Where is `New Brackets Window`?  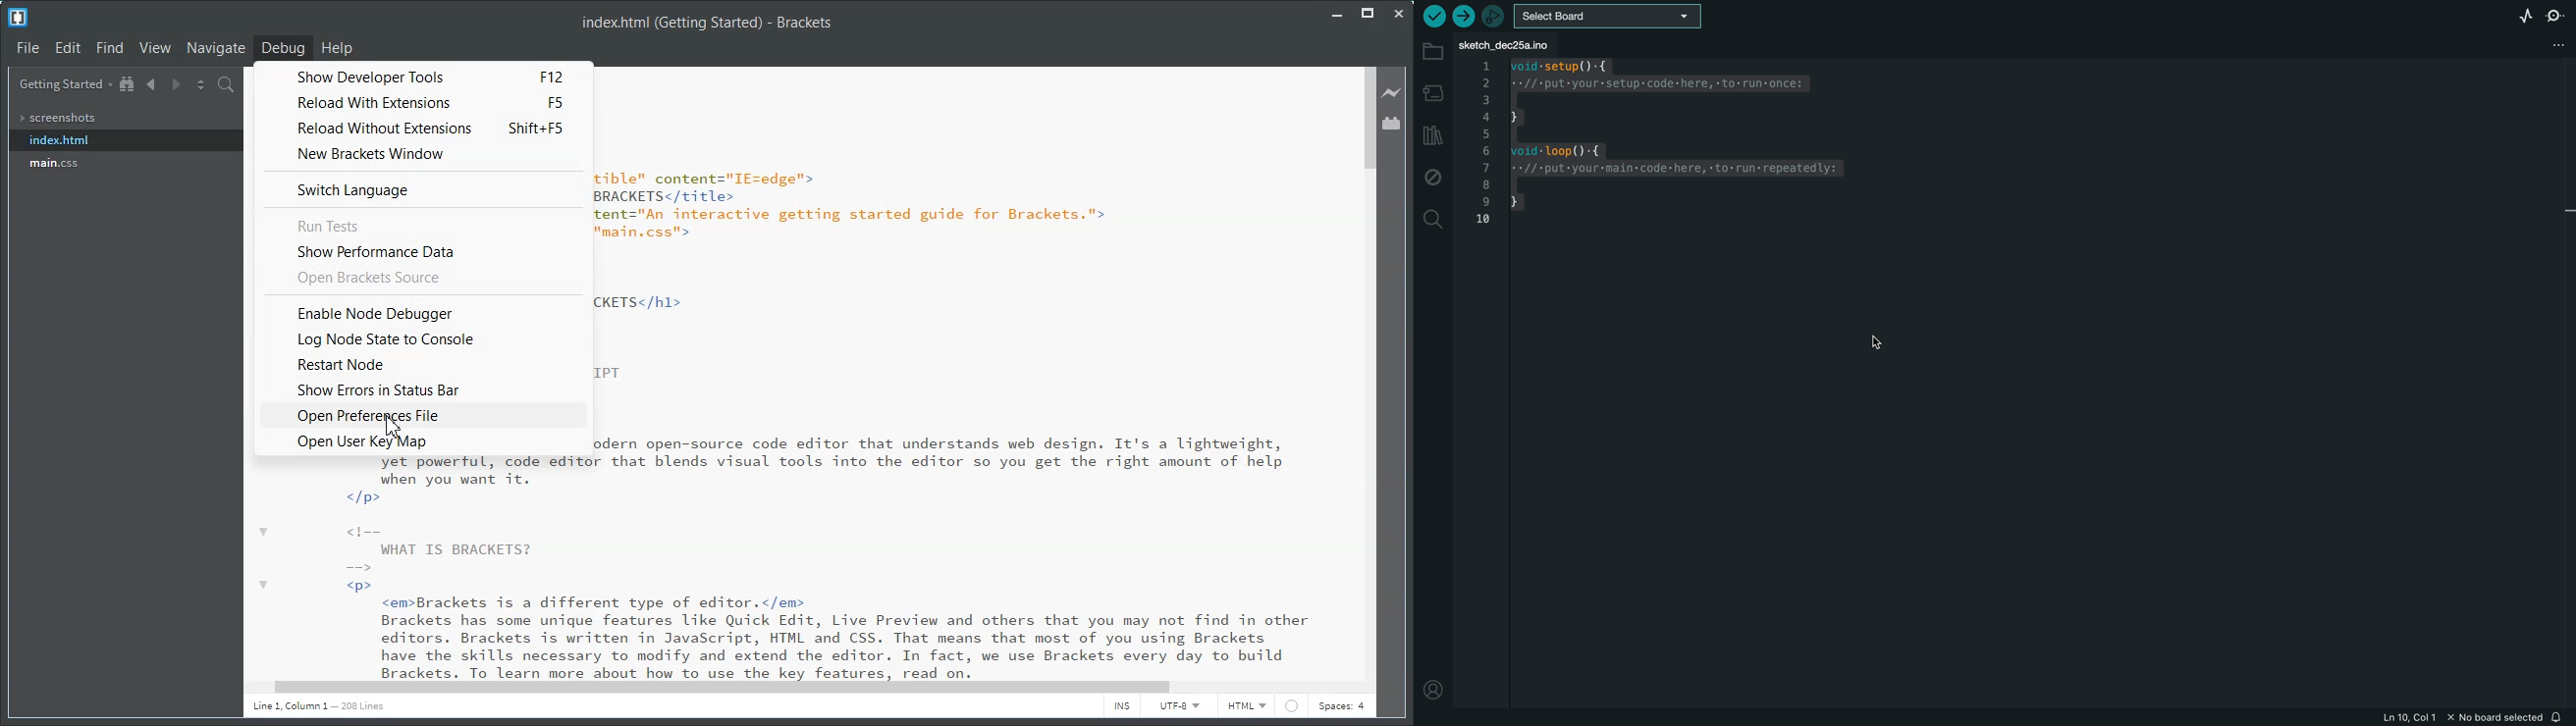 New Brackets Window is located at coordinates (419, 153).